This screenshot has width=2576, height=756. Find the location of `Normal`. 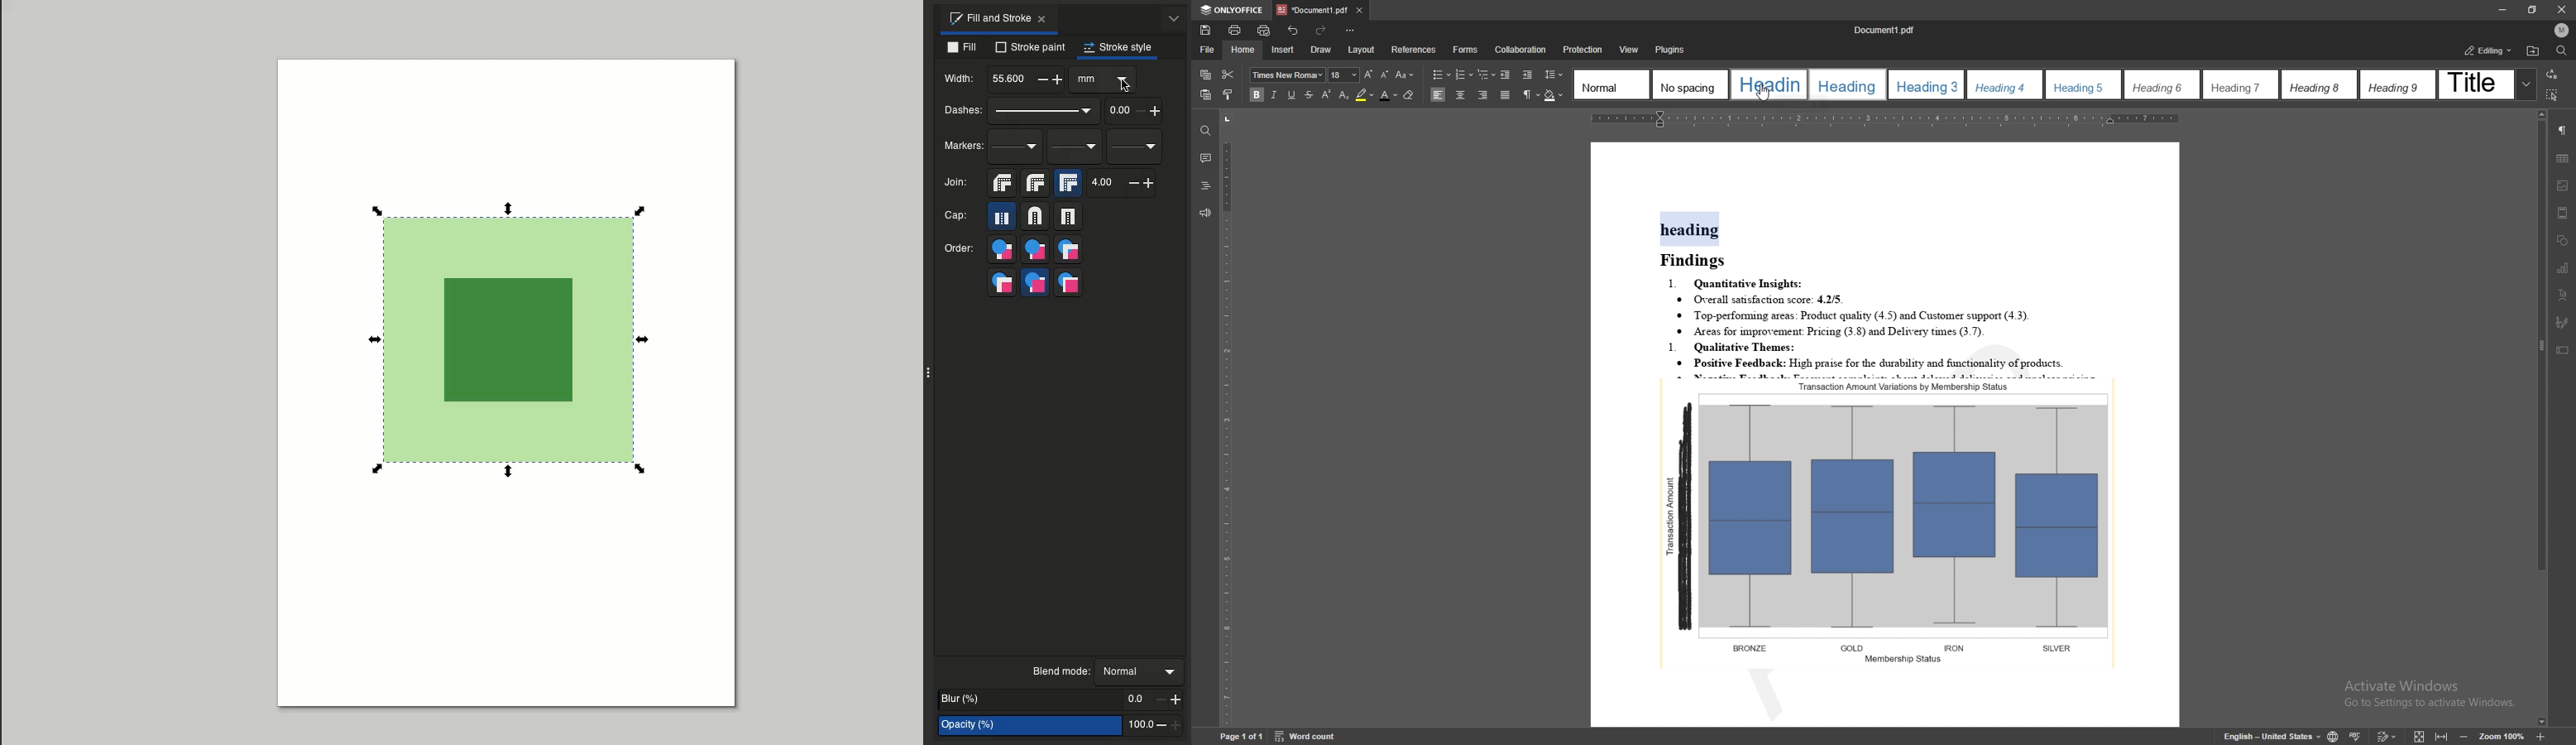

Normal is located at coordinates (1138, 671).